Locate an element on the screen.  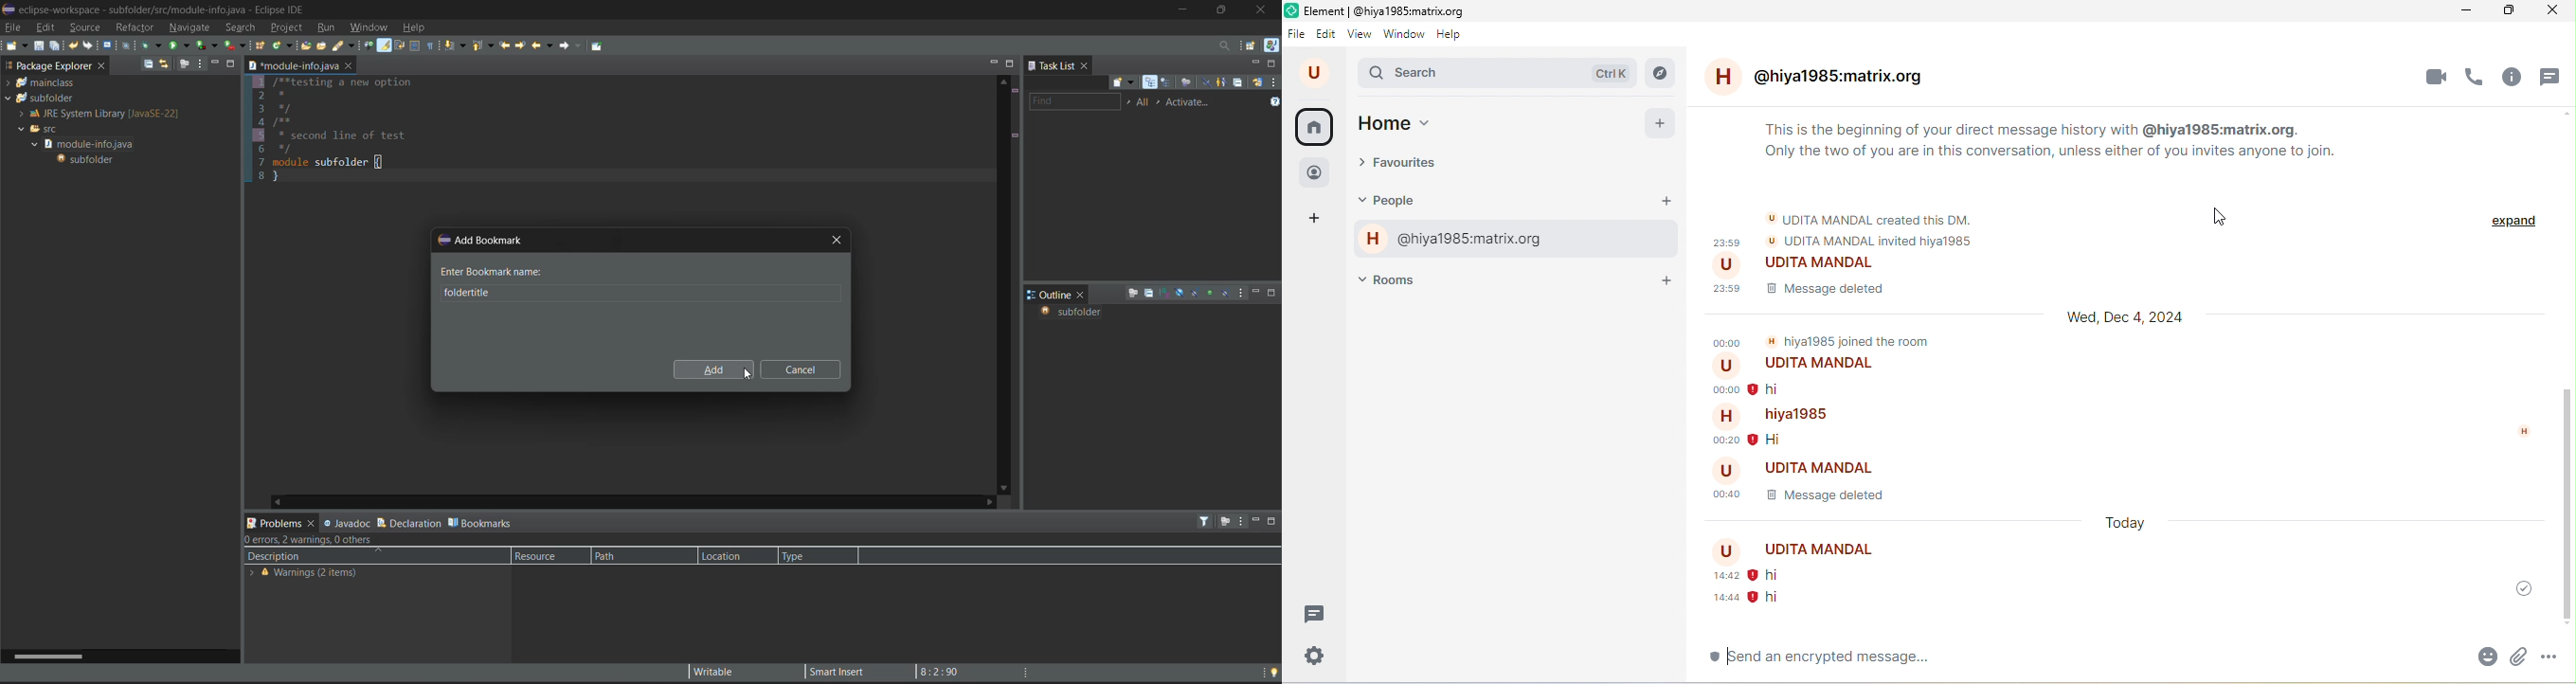
file is located at coordinates (1297, 32).